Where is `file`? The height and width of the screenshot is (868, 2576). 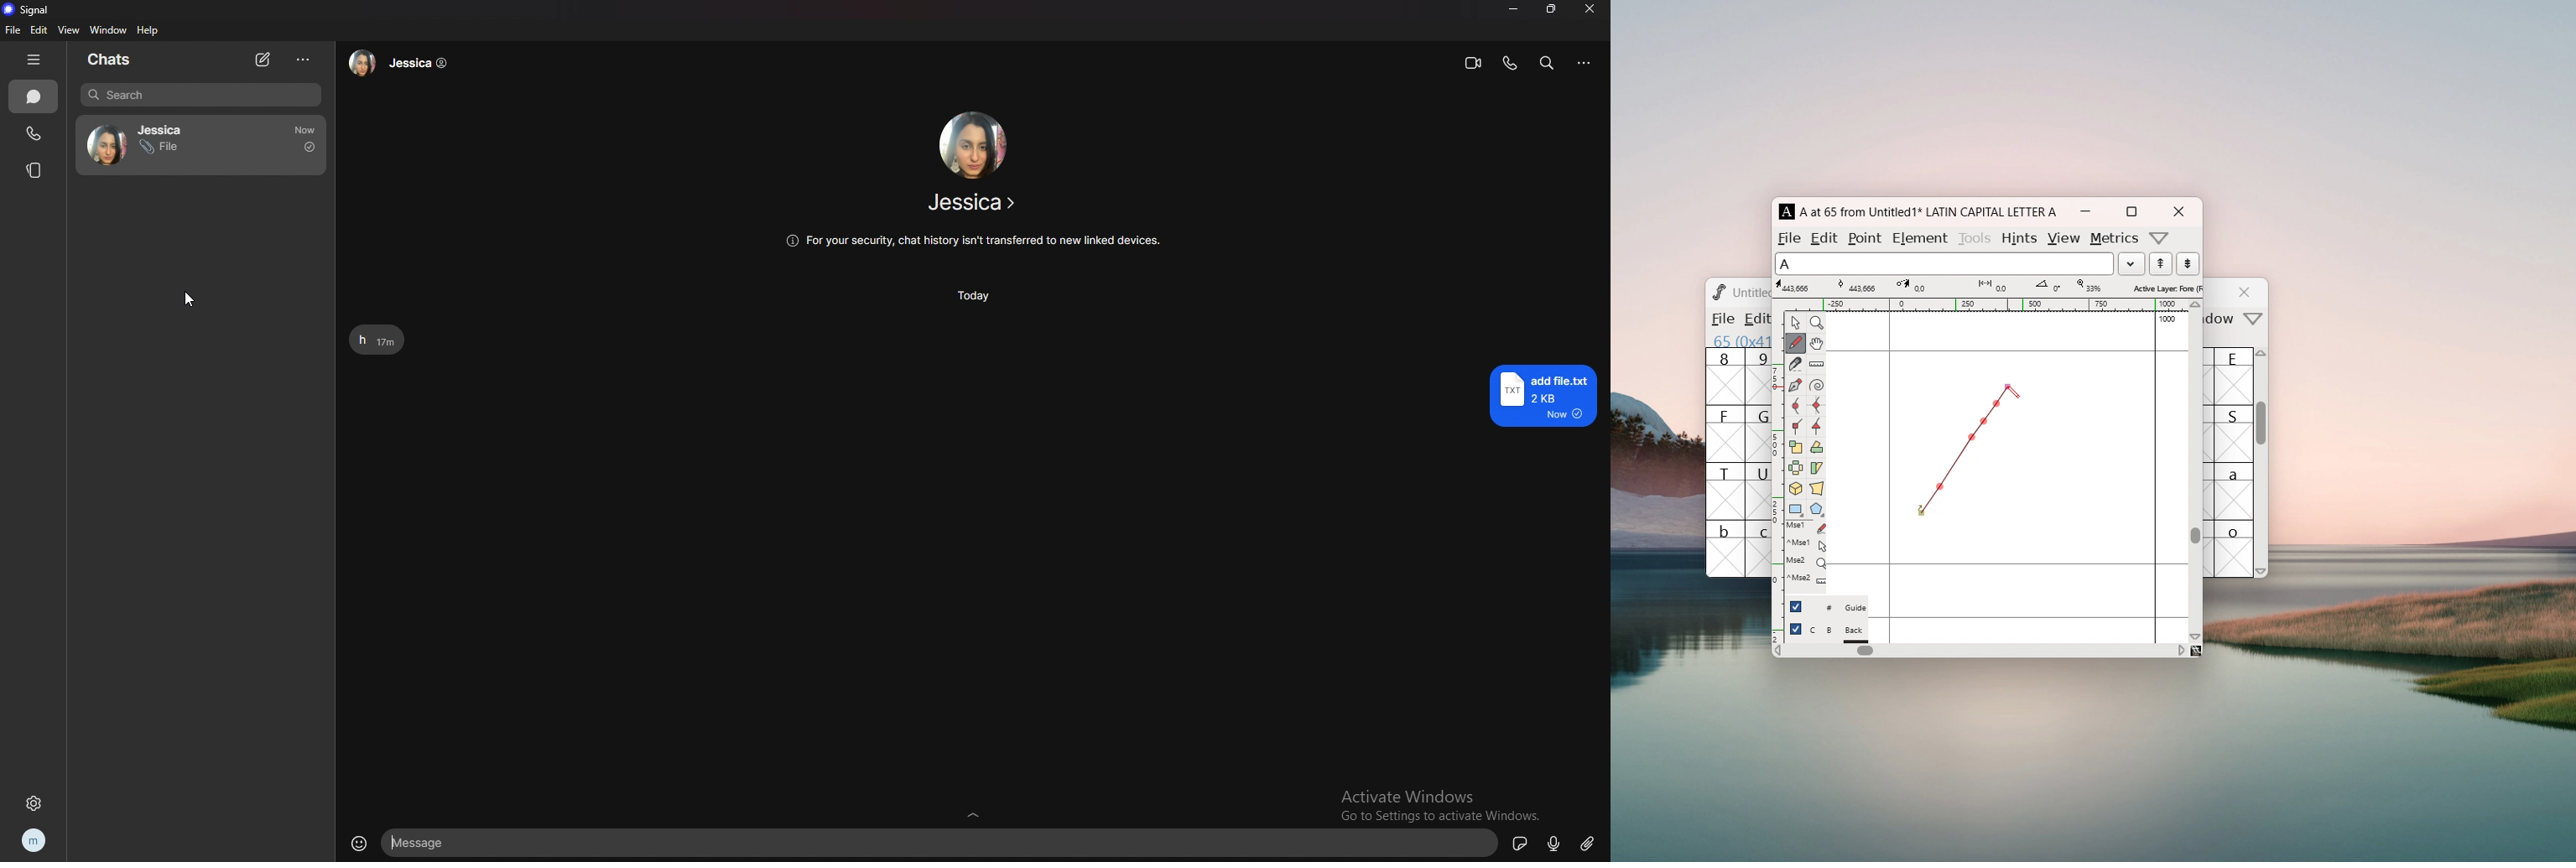 file is located at coordinates (1722, 318).